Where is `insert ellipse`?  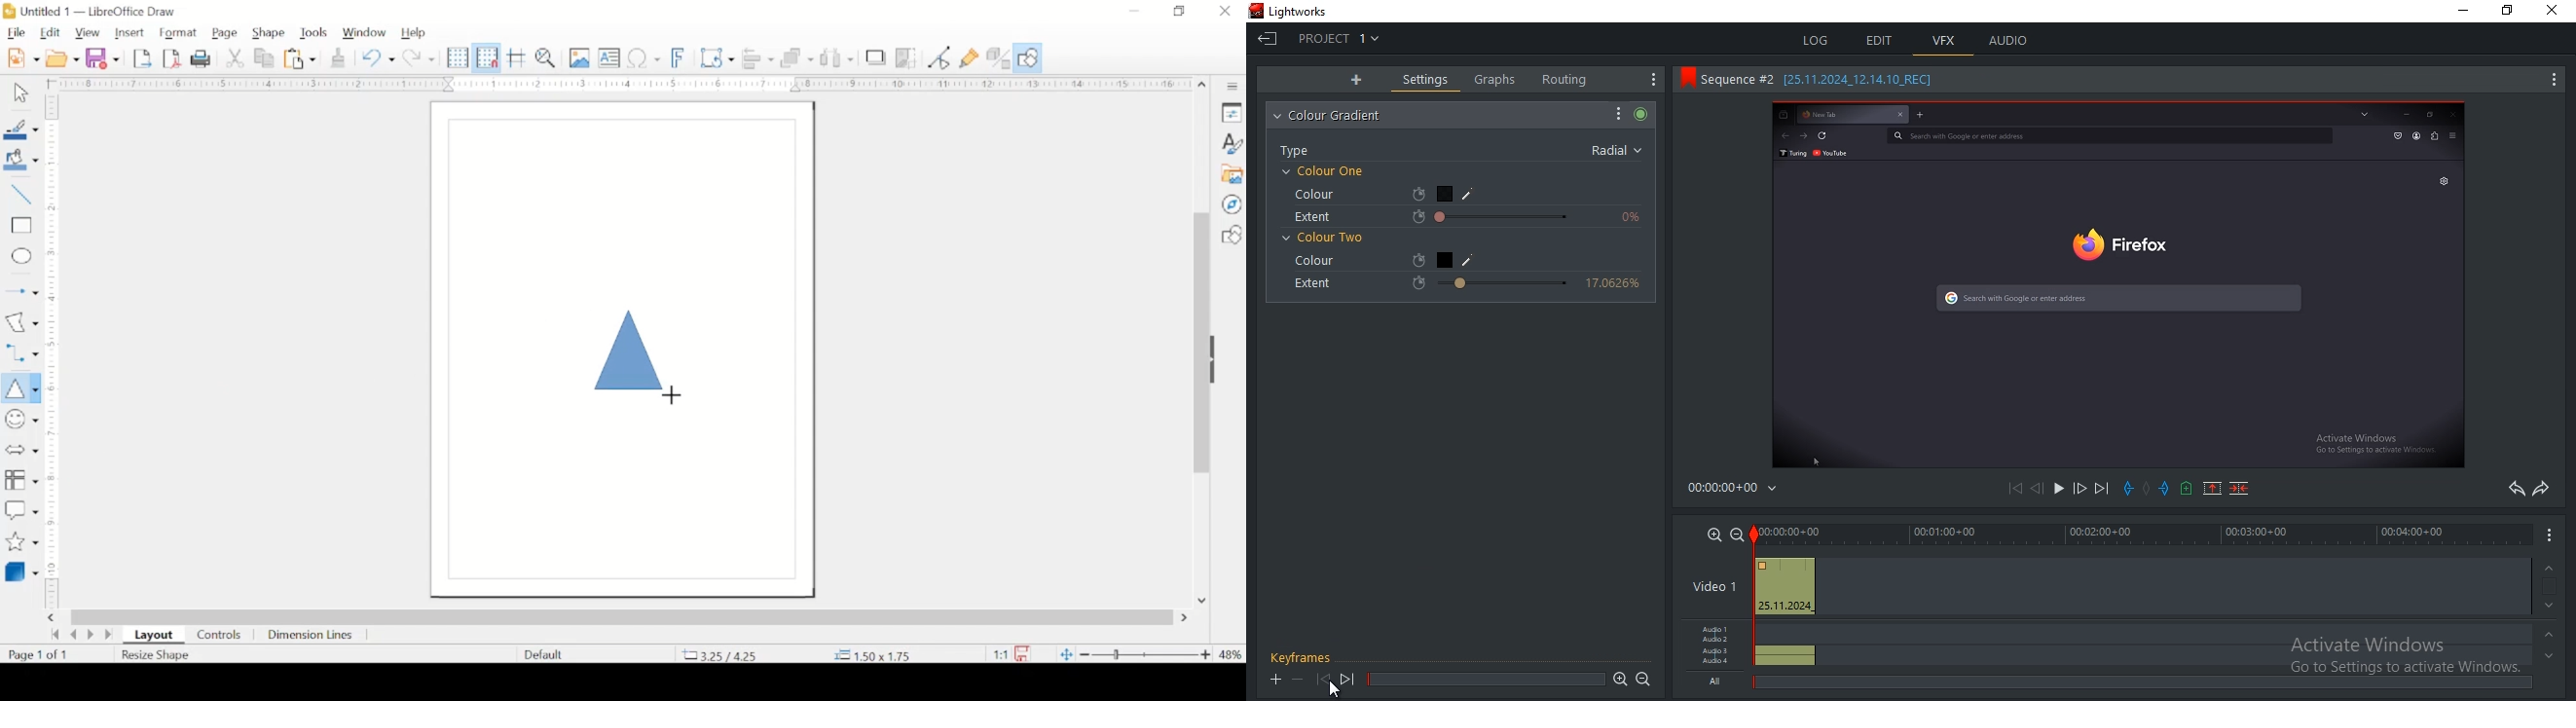
insert ellipse is located at coordinates (21, 256).